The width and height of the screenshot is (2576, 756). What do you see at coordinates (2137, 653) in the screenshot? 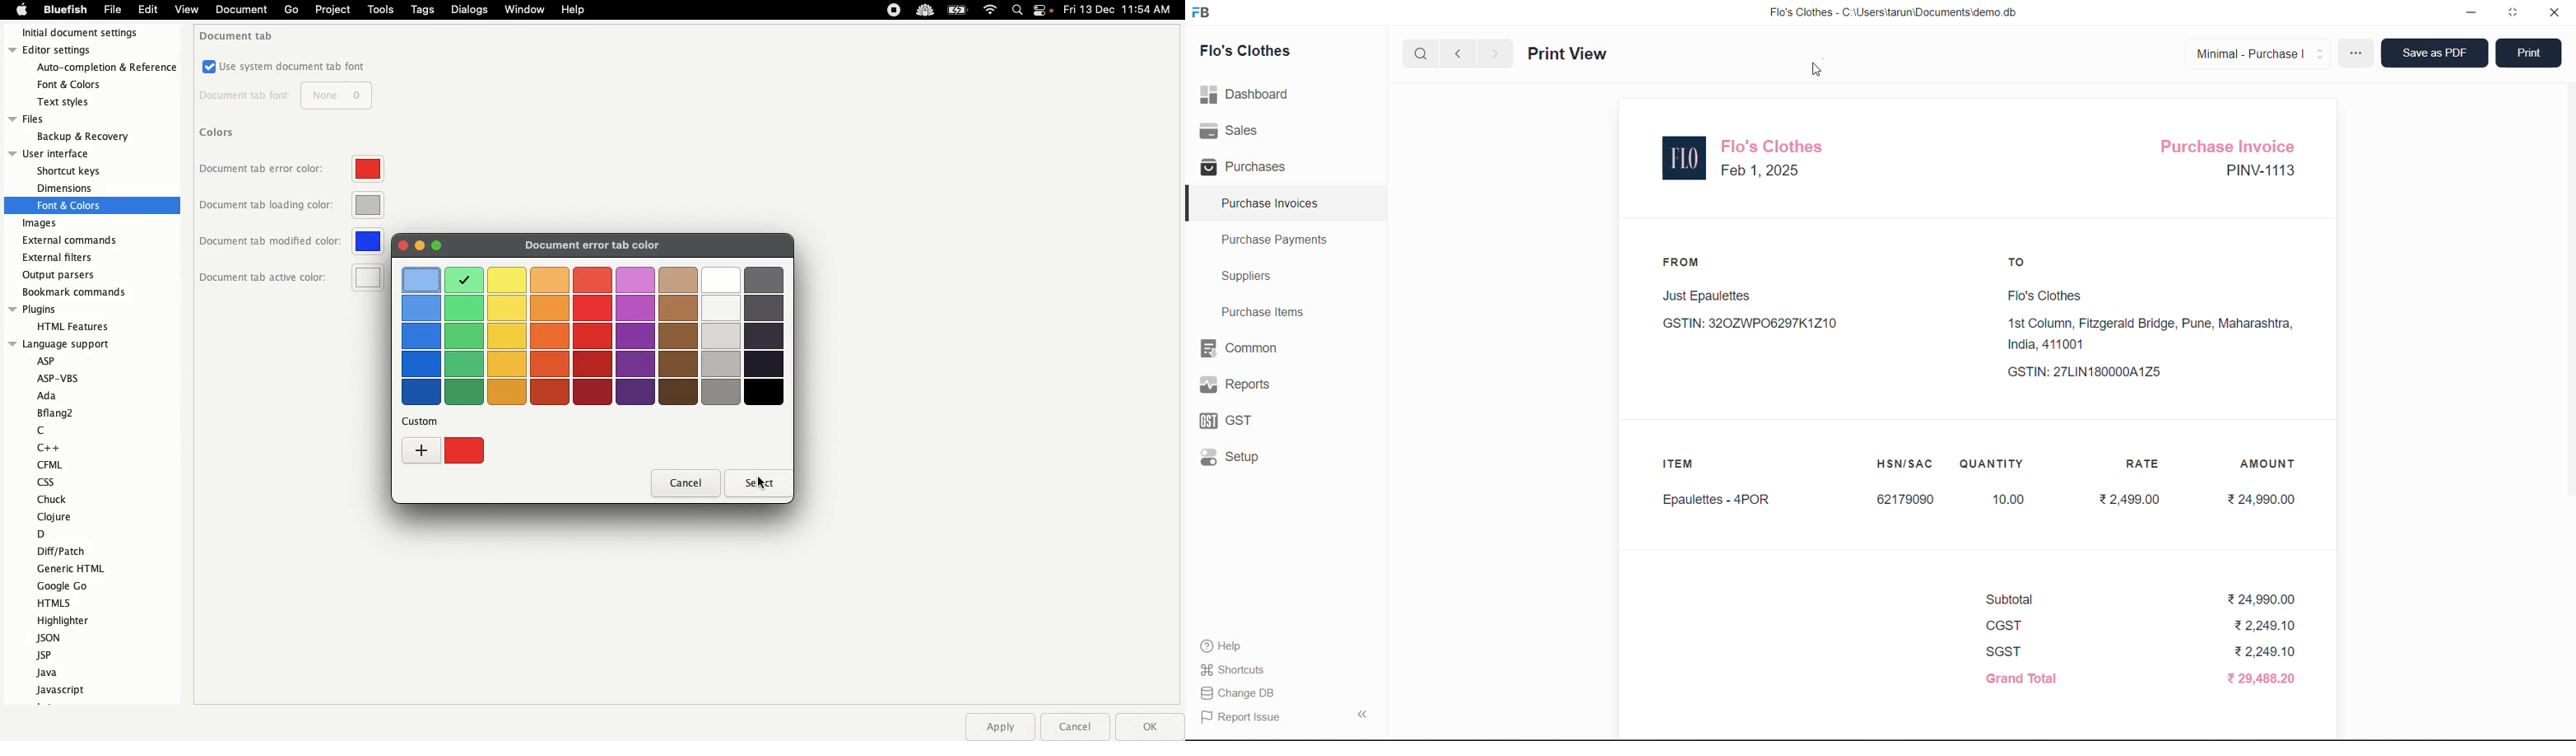
I see `SGST ₹2,249.10` at bounding box center [2137, 653].